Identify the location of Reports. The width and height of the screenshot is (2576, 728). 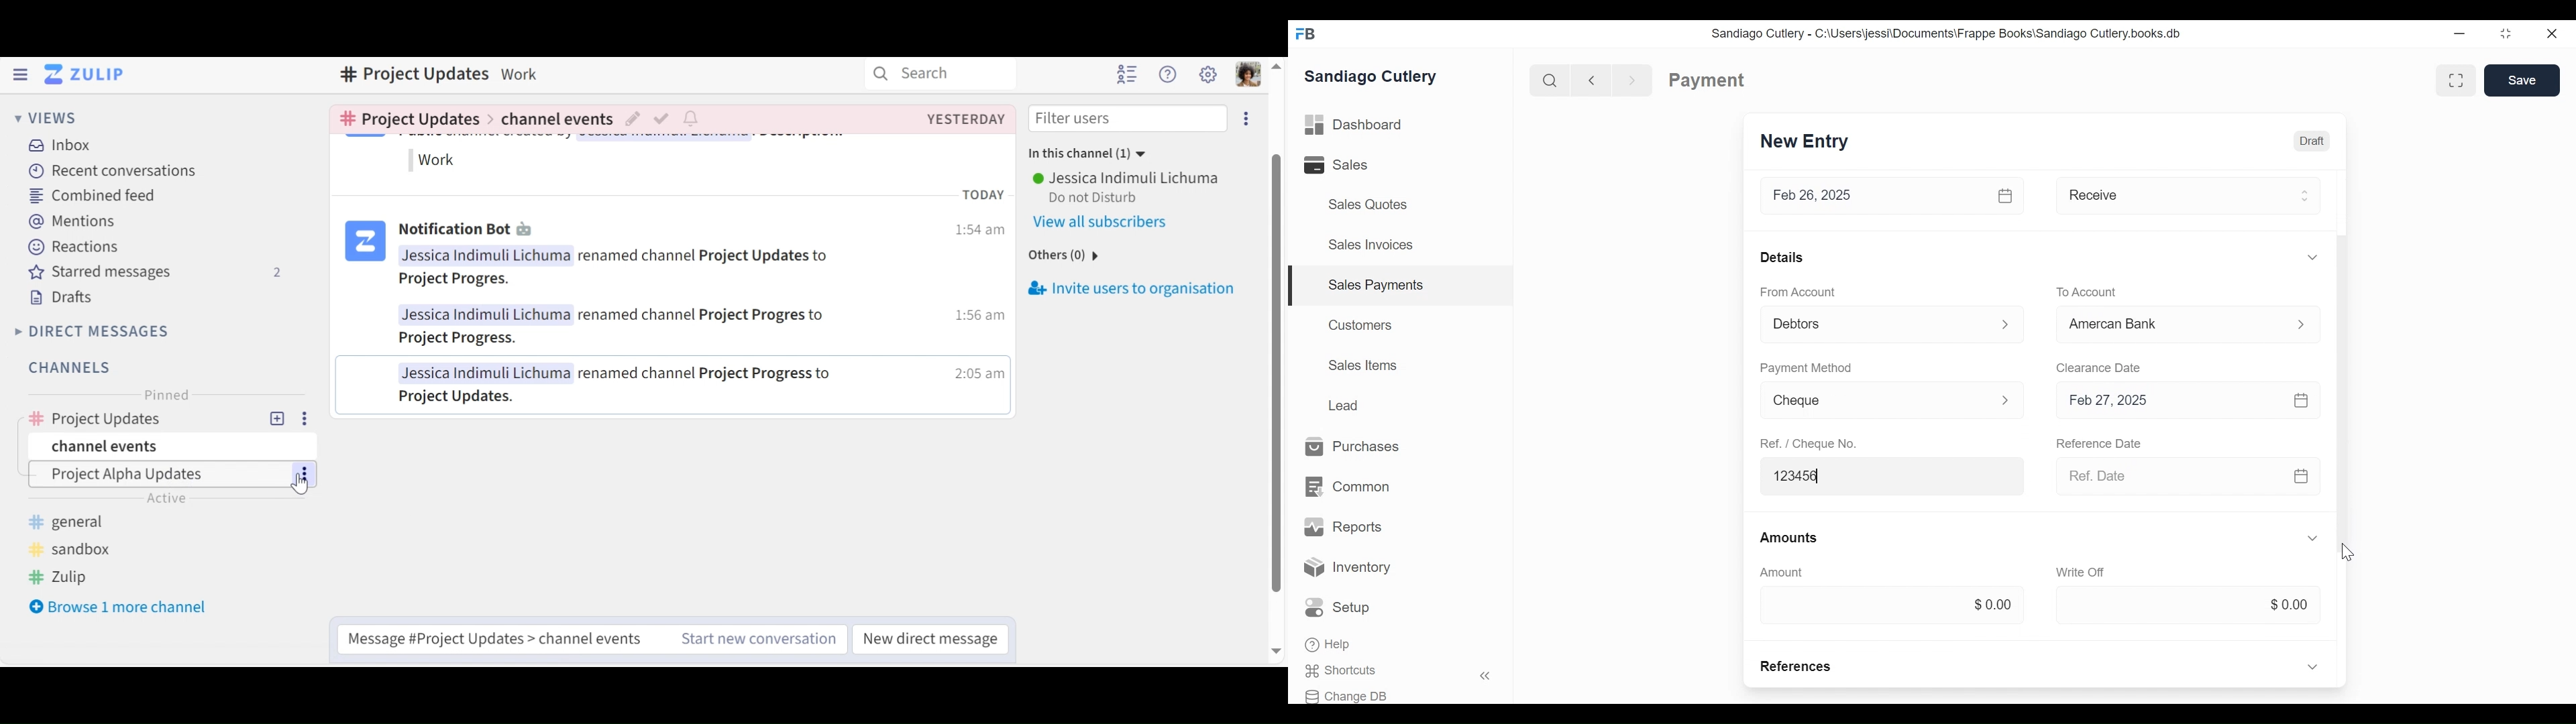
(1343, 527).